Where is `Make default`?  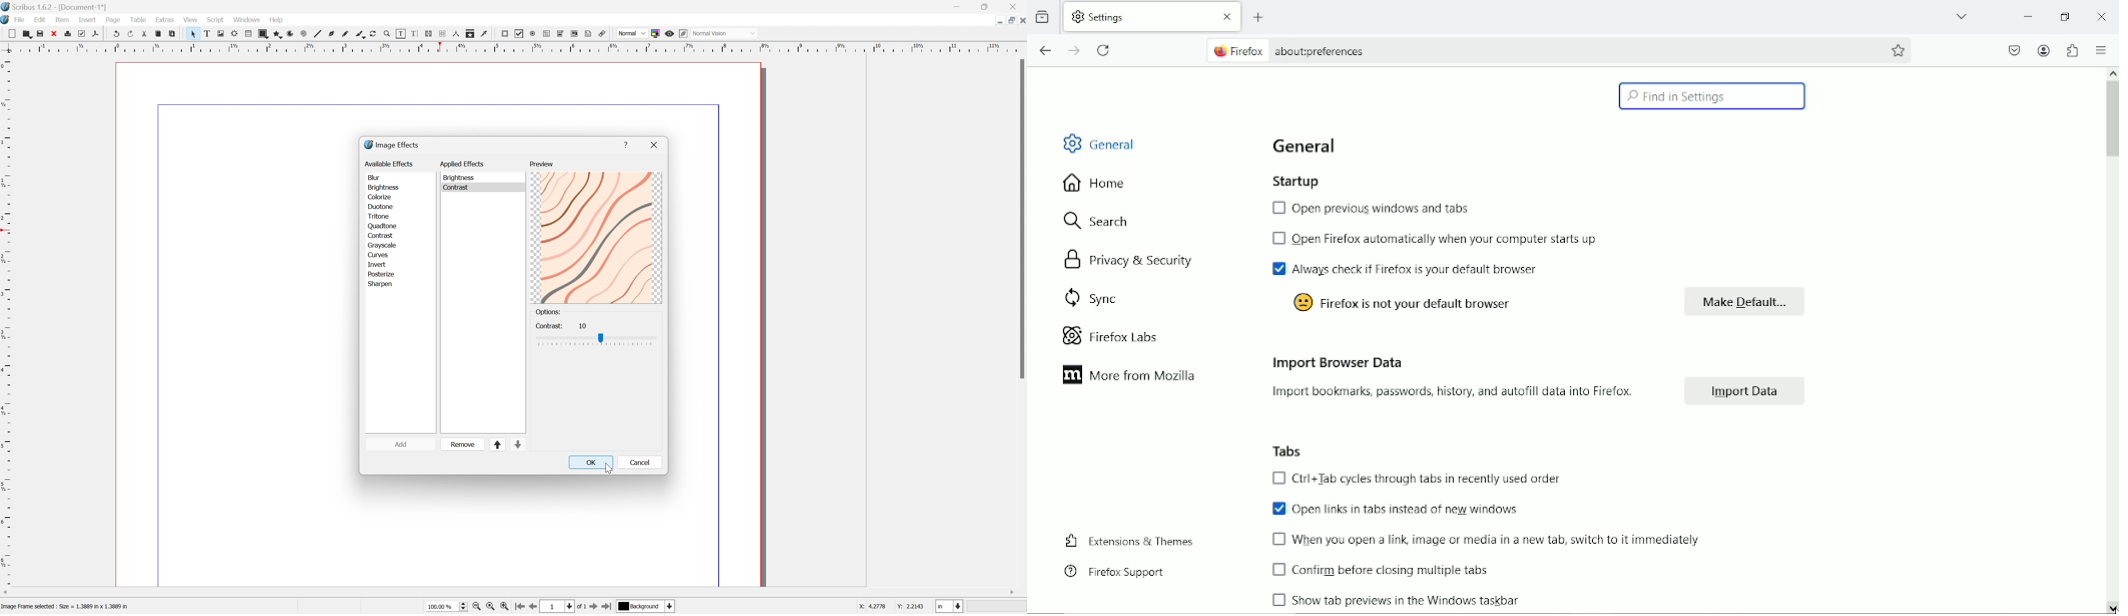
Make default is located at coordinates (1746, 301).